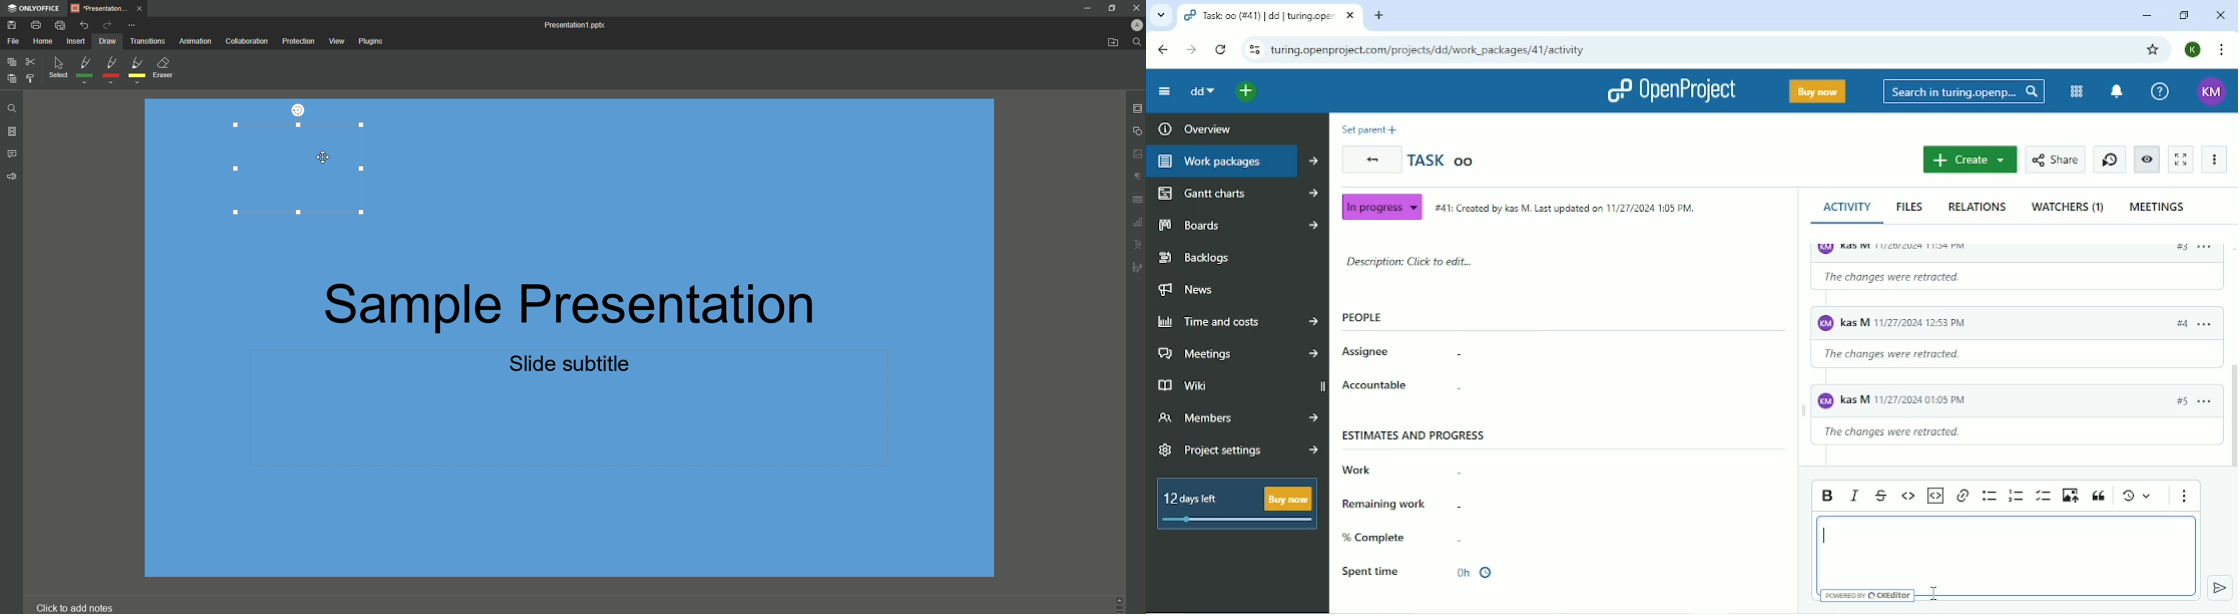 The width and height of the screenshot is (2240, 616). What do you see at coordinates (111, 9) in the screenshot?
I see `Tab 1` at bounding box center [111, 9].